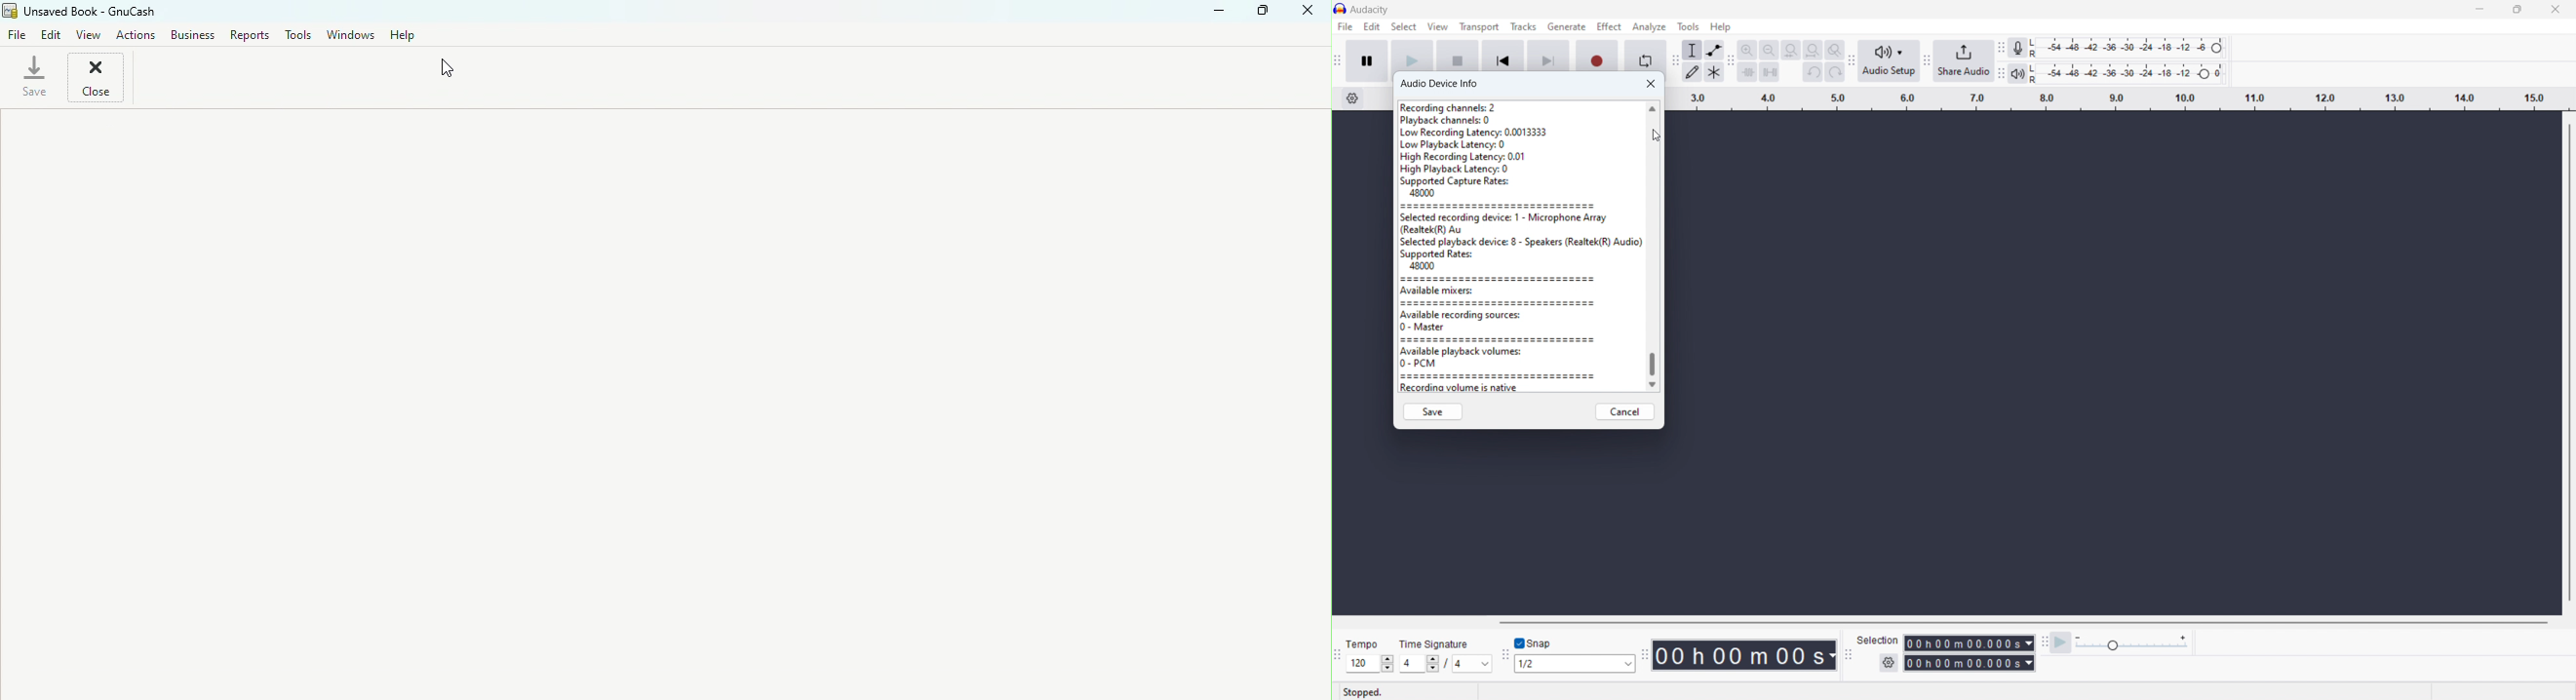 The width and height of the screenshot is (2576, 700). Describe the element at coordinates (1520, 246) in the screenshot. I see `info` at that location.